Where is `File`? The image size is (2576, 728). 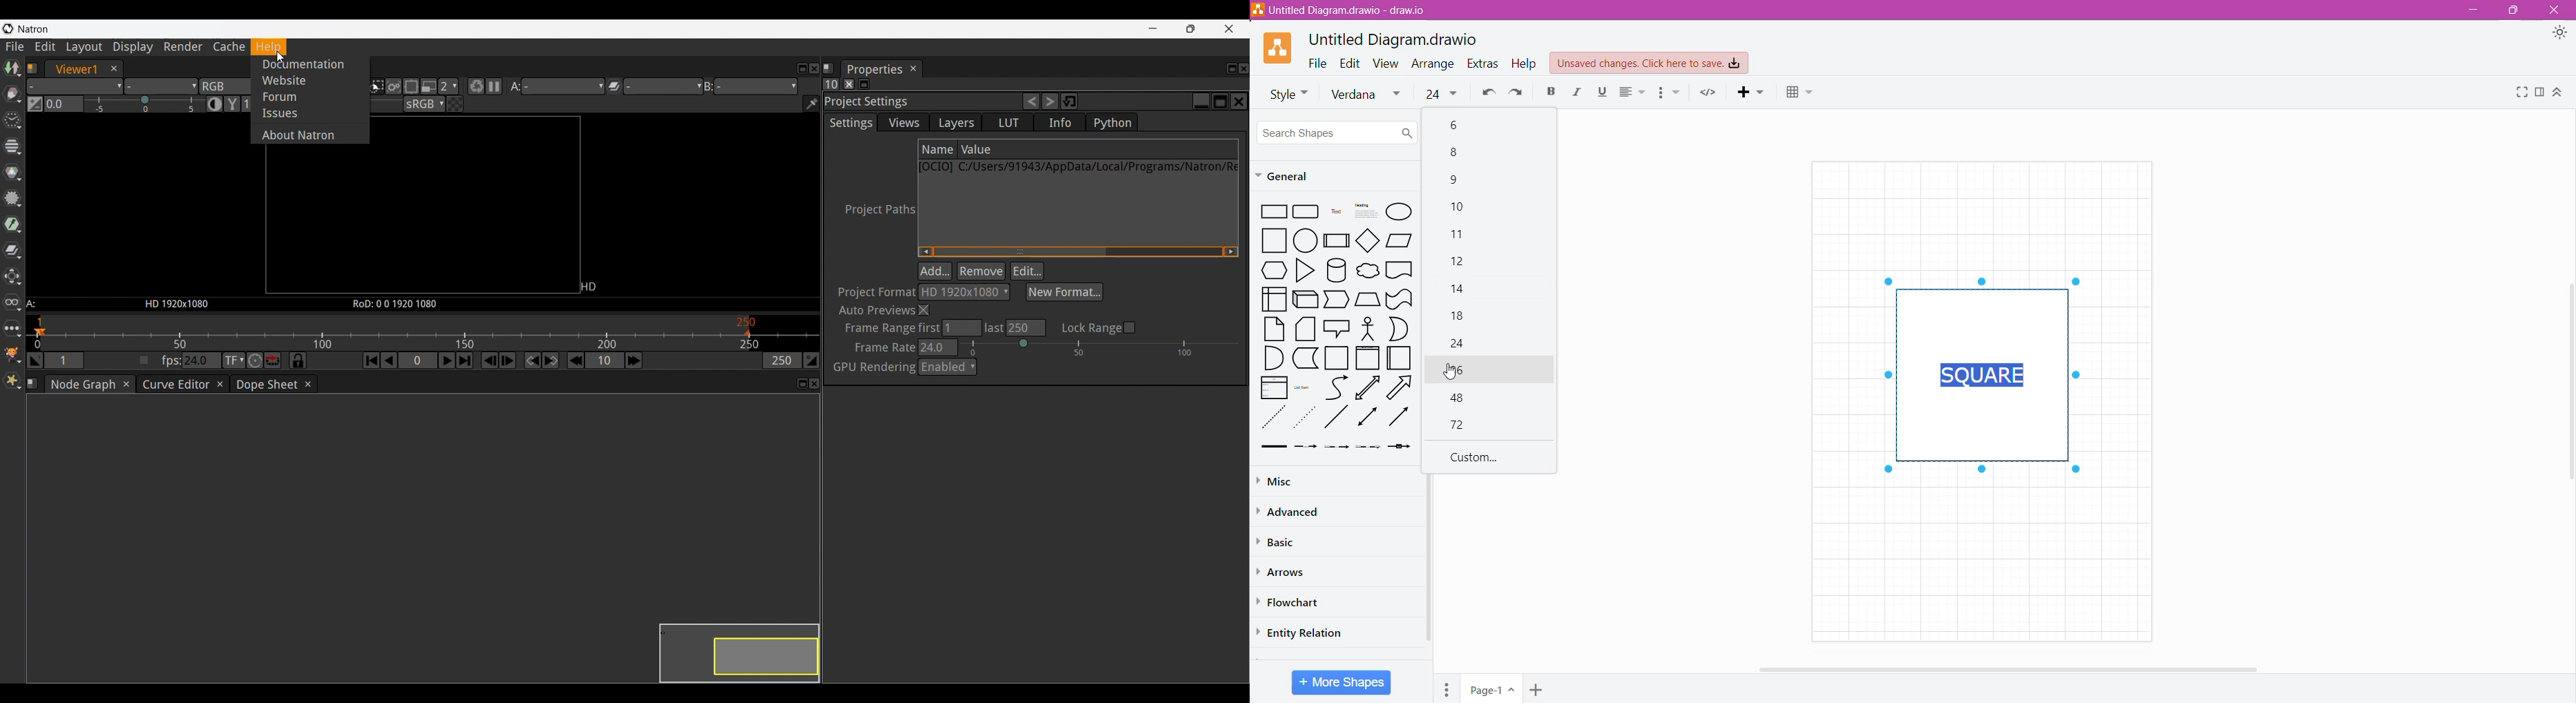 File is located at coordinates (1318, 62).